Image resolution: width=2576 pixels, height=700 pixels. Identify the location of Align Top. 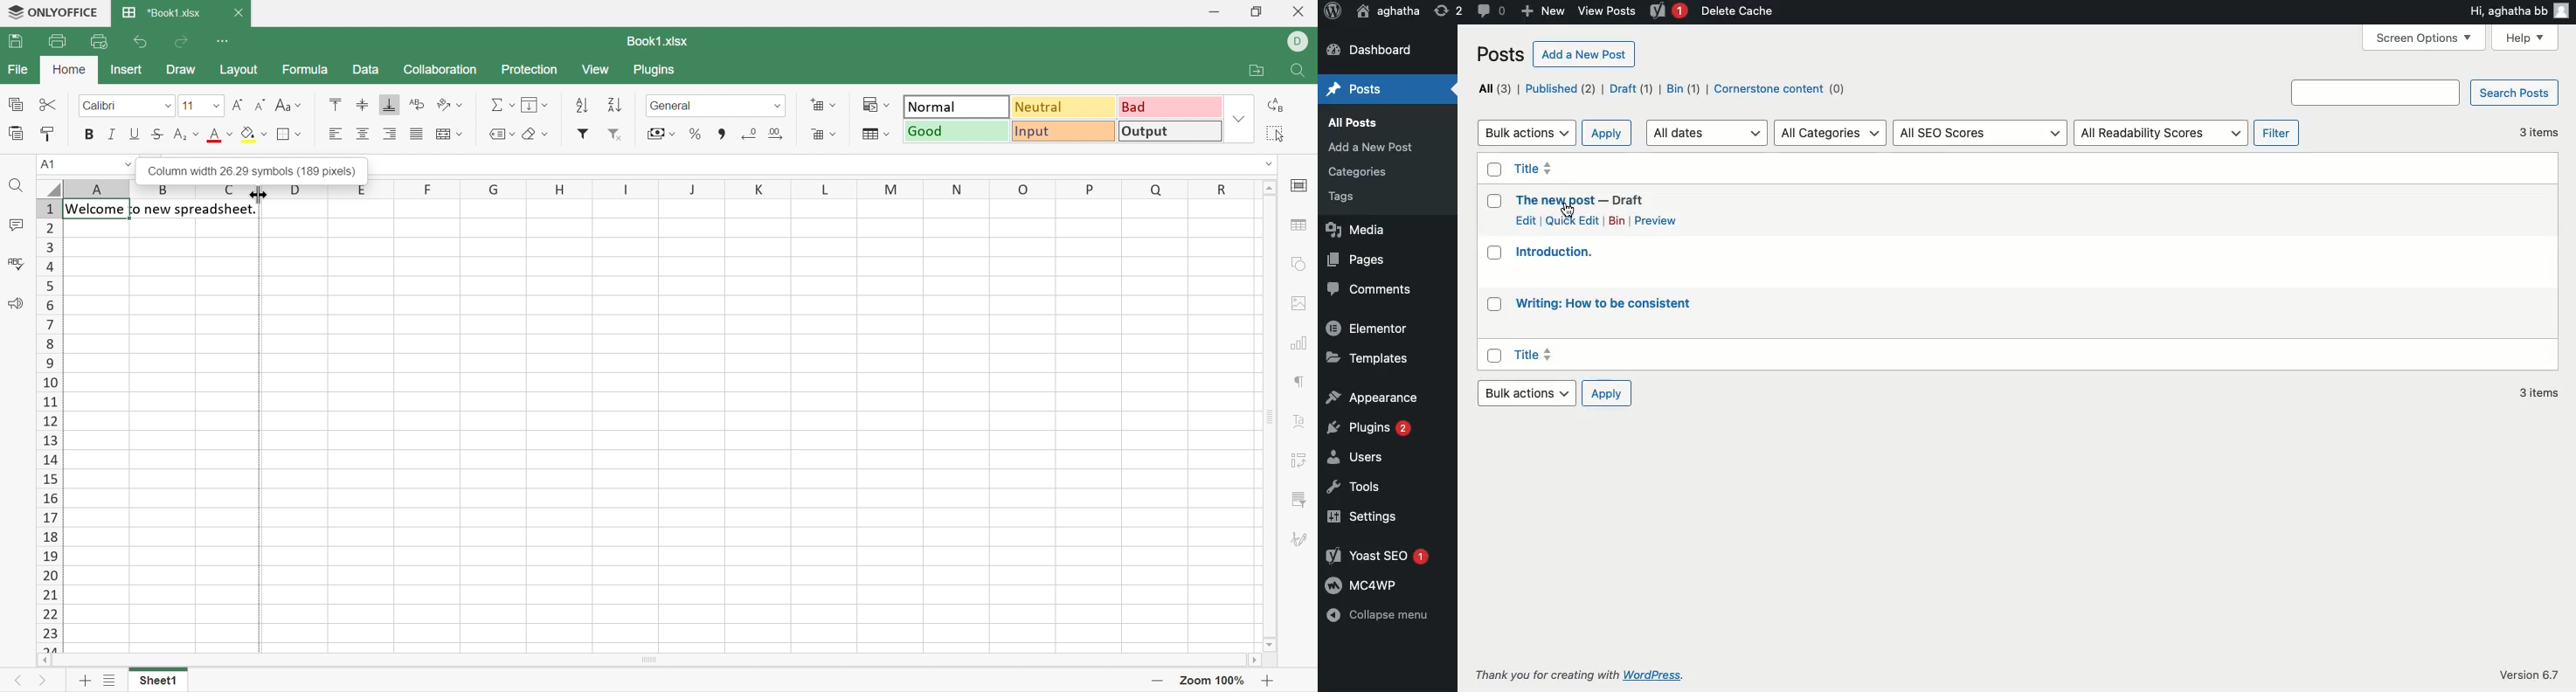
(334, 104).